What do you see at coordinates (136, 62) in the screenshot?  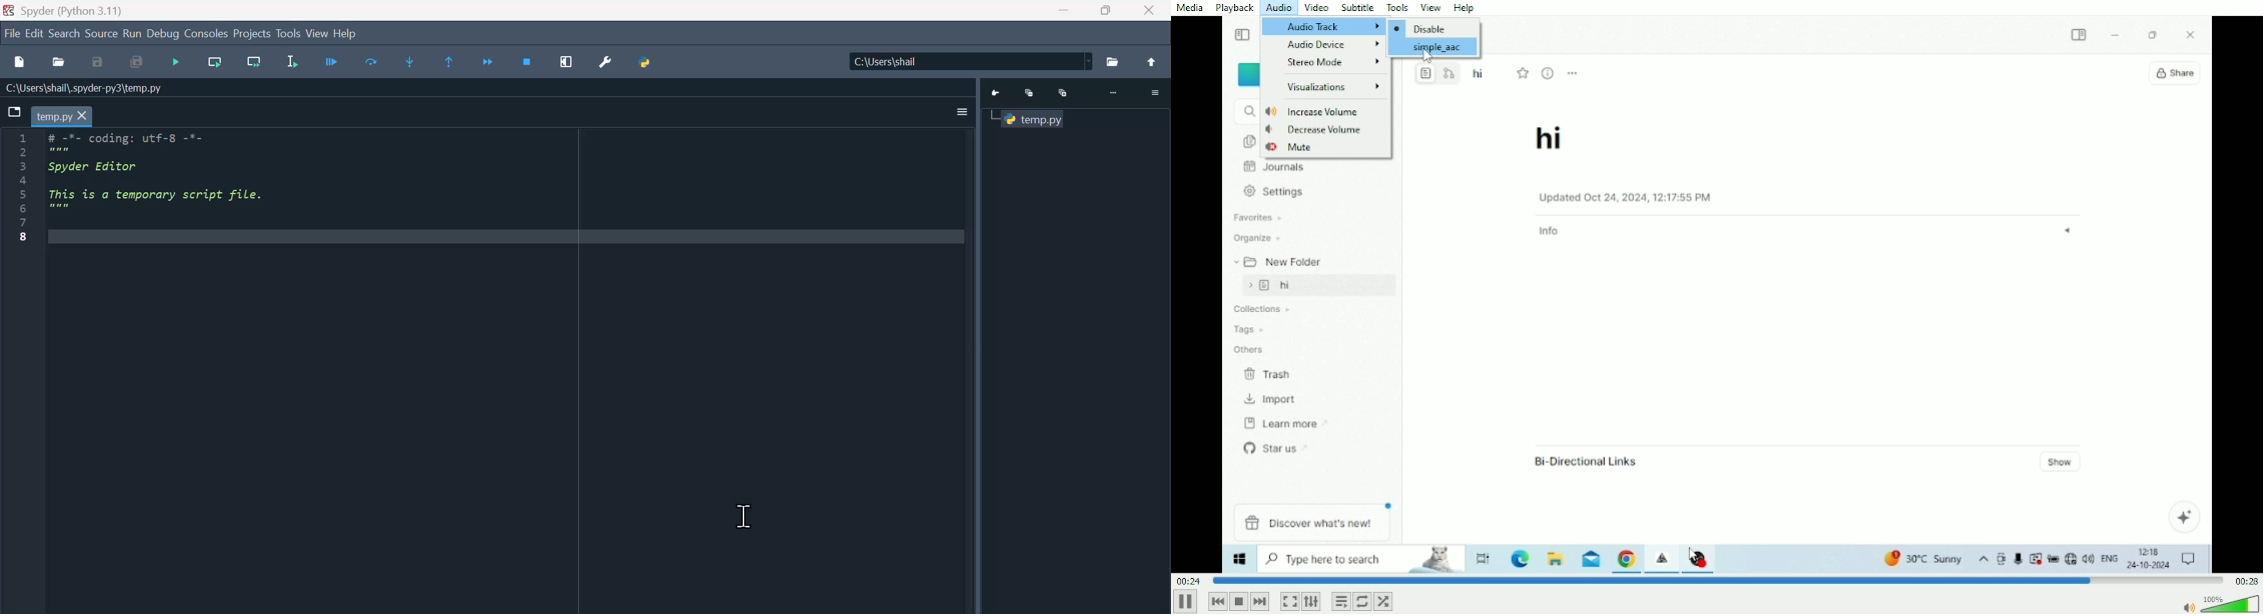 I see `Save all` at bounding box center [136, 62].